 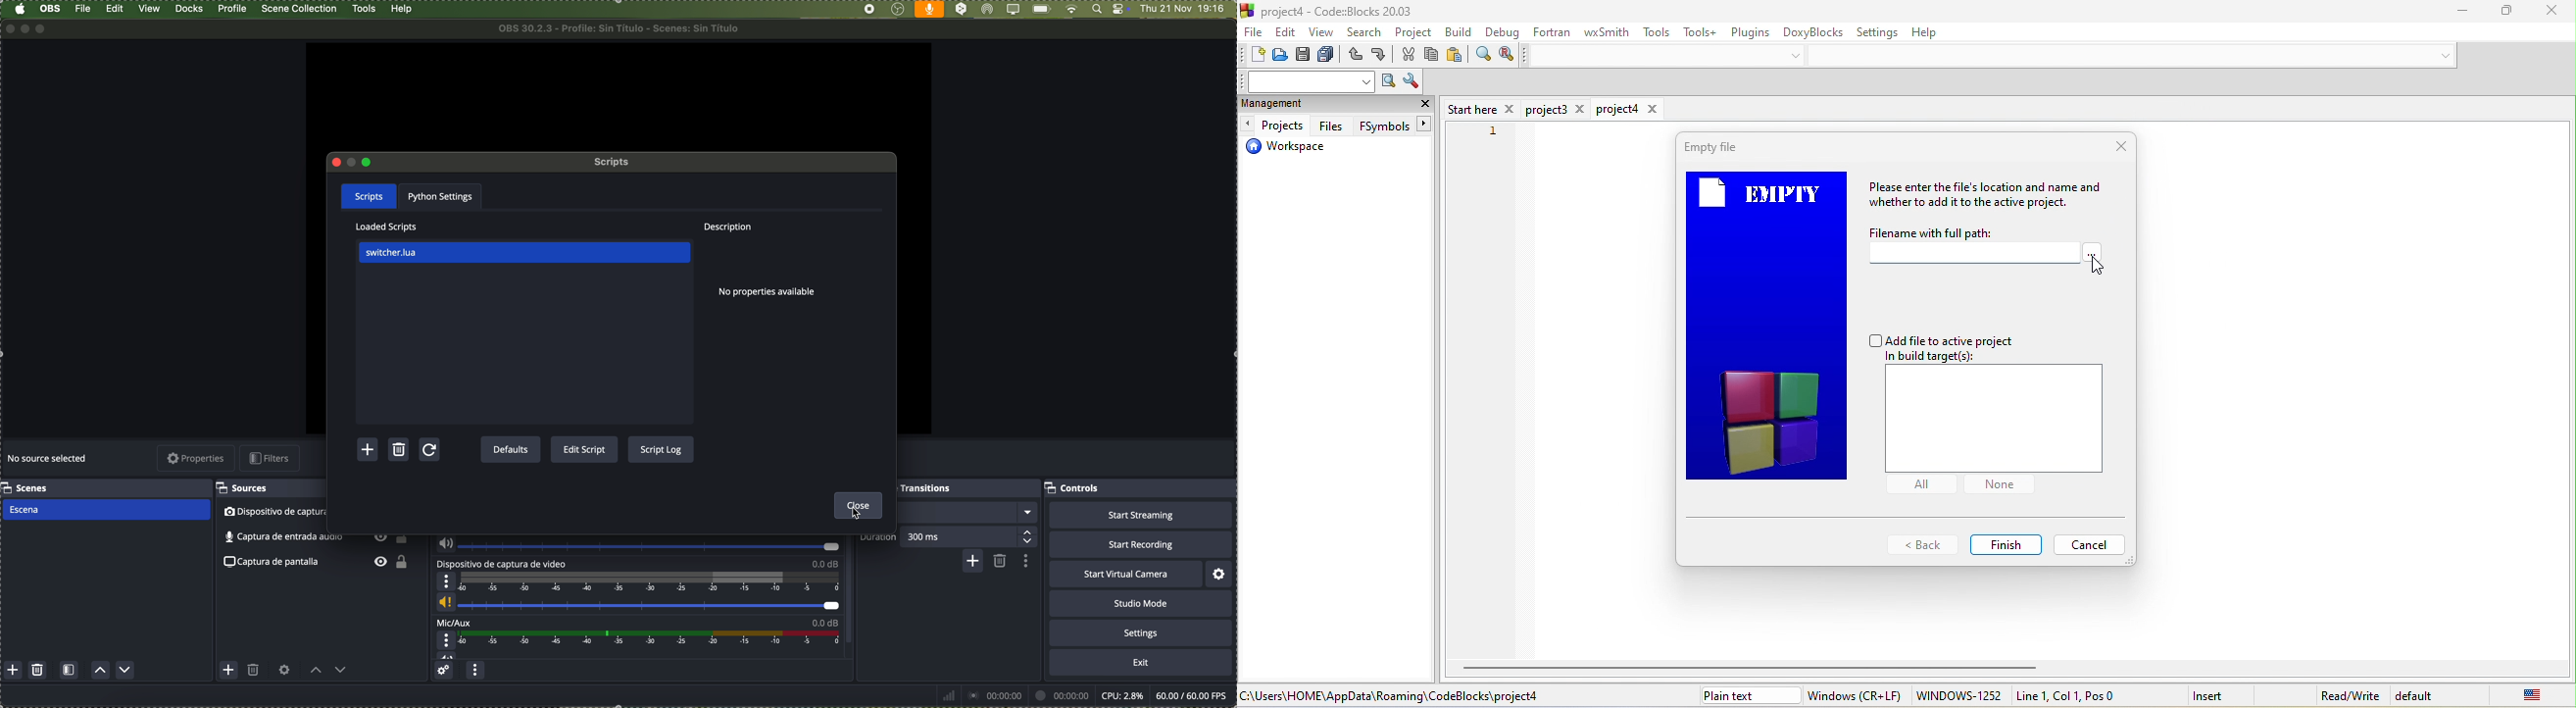 I want to click on file, so click(x=1253, y=34).